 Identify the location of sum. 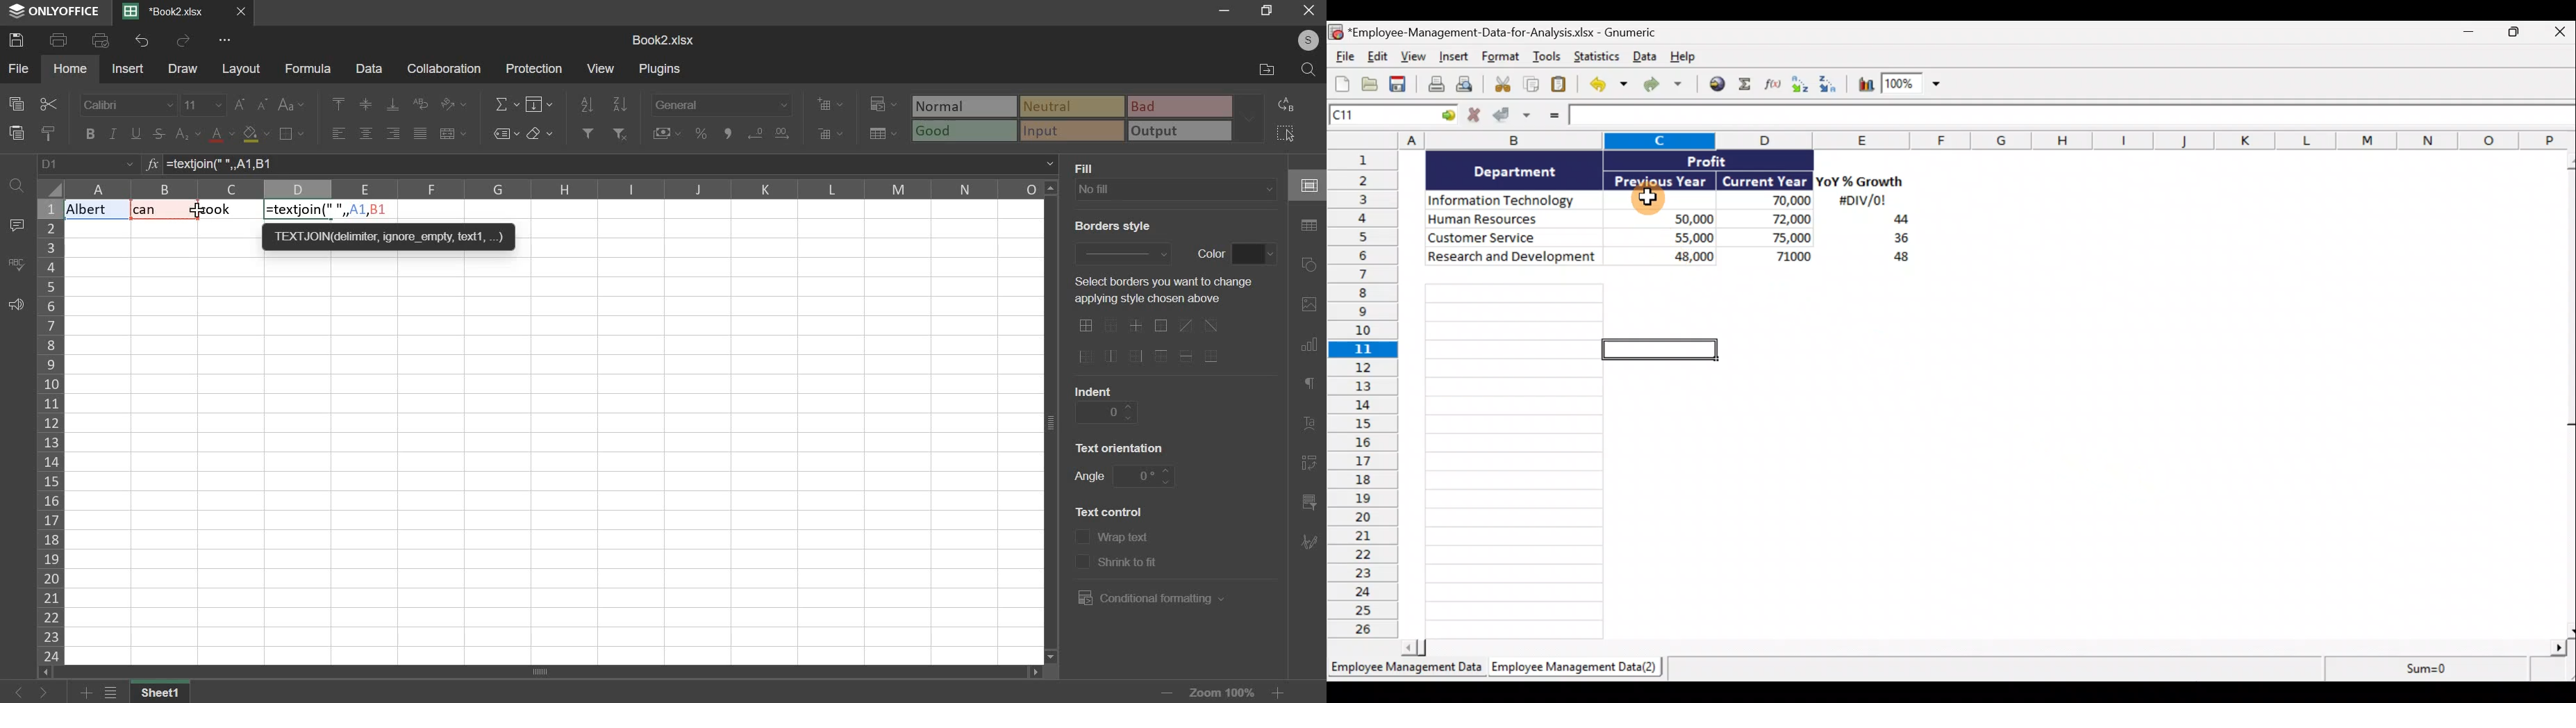
(507, 103).